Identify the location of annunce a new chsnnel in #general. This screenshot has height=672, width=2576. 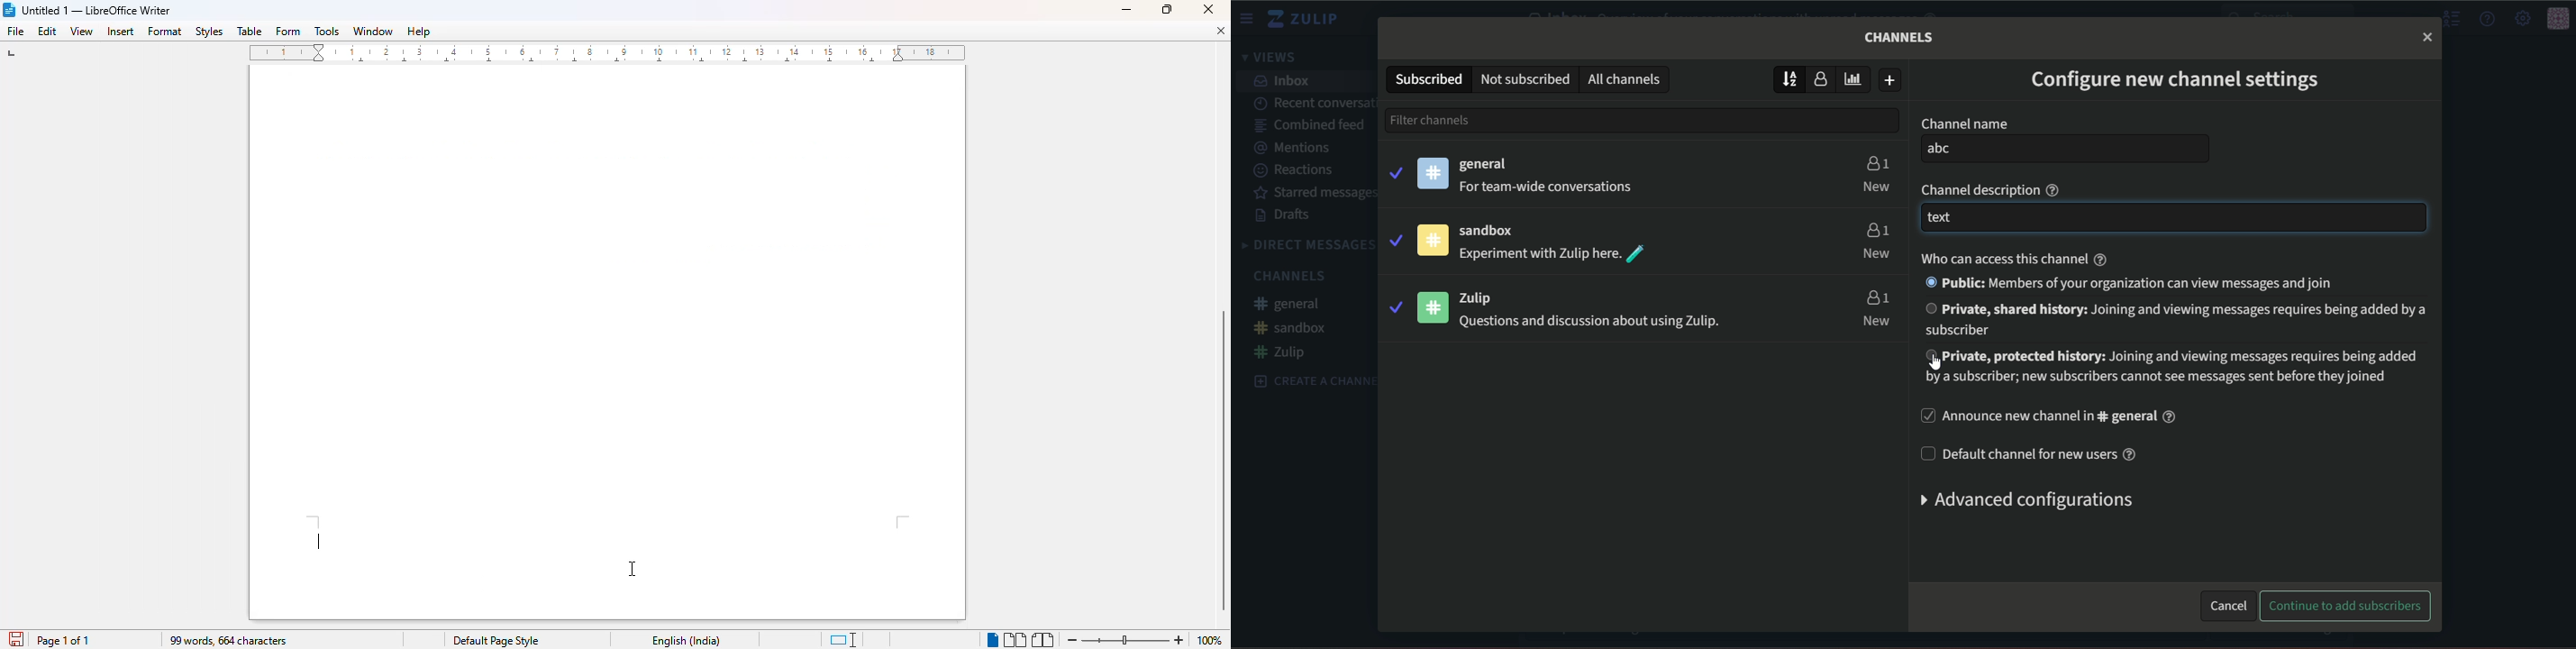
(2052, 418).